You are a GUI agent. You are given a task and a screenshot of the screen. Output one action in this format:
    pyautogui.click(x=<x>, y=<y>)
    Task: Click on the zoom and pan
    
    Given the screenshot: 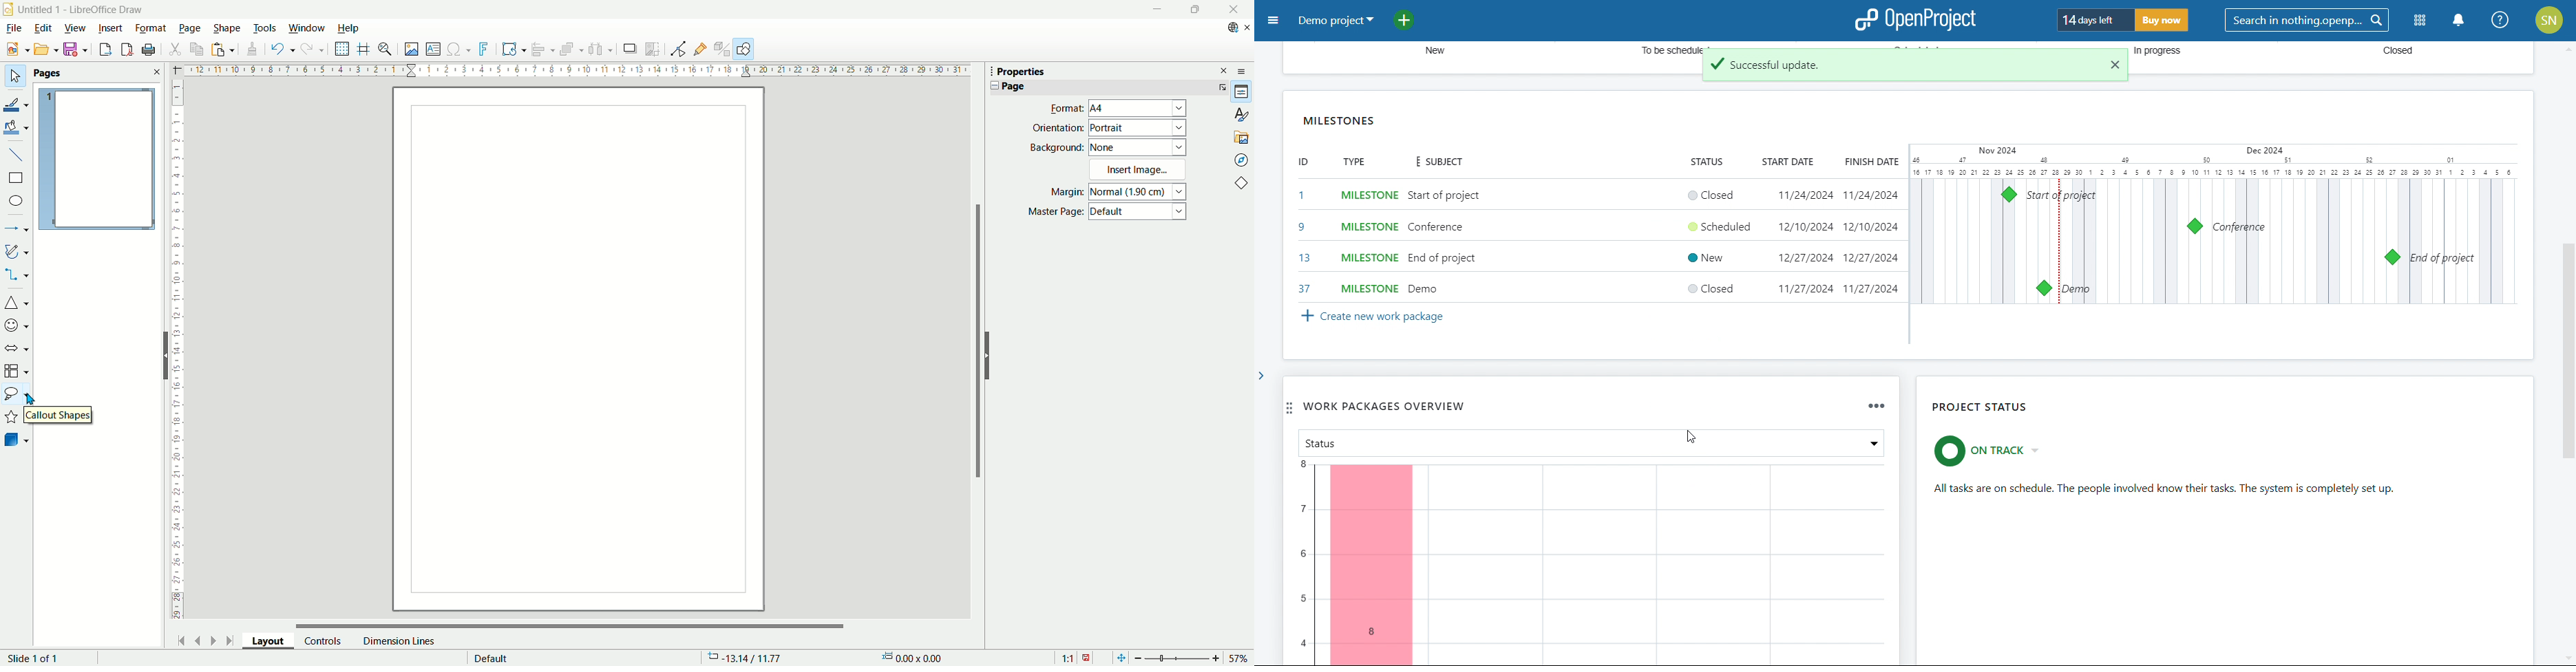 What is the action you would take?
    pyautogui.click(x=386, y=50)
    